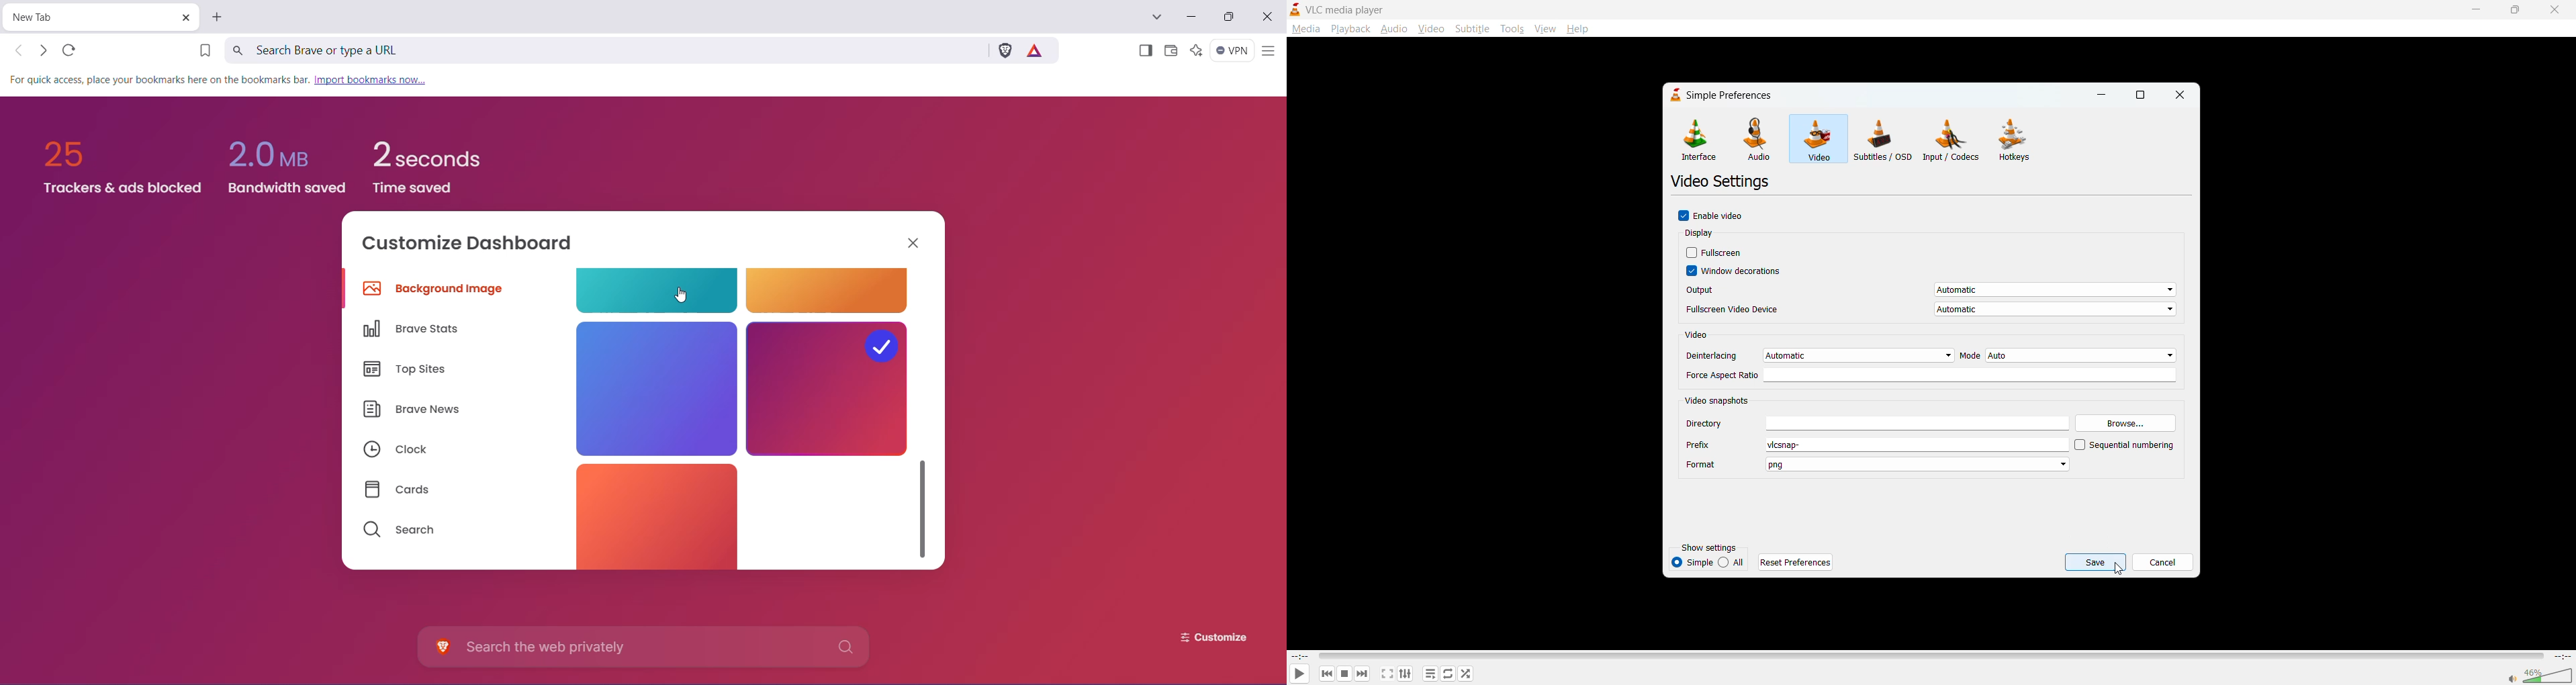  What do you see at coordinates (1298, 673) in the screenshot?
I see `play` at bounding box center [1298, 673].